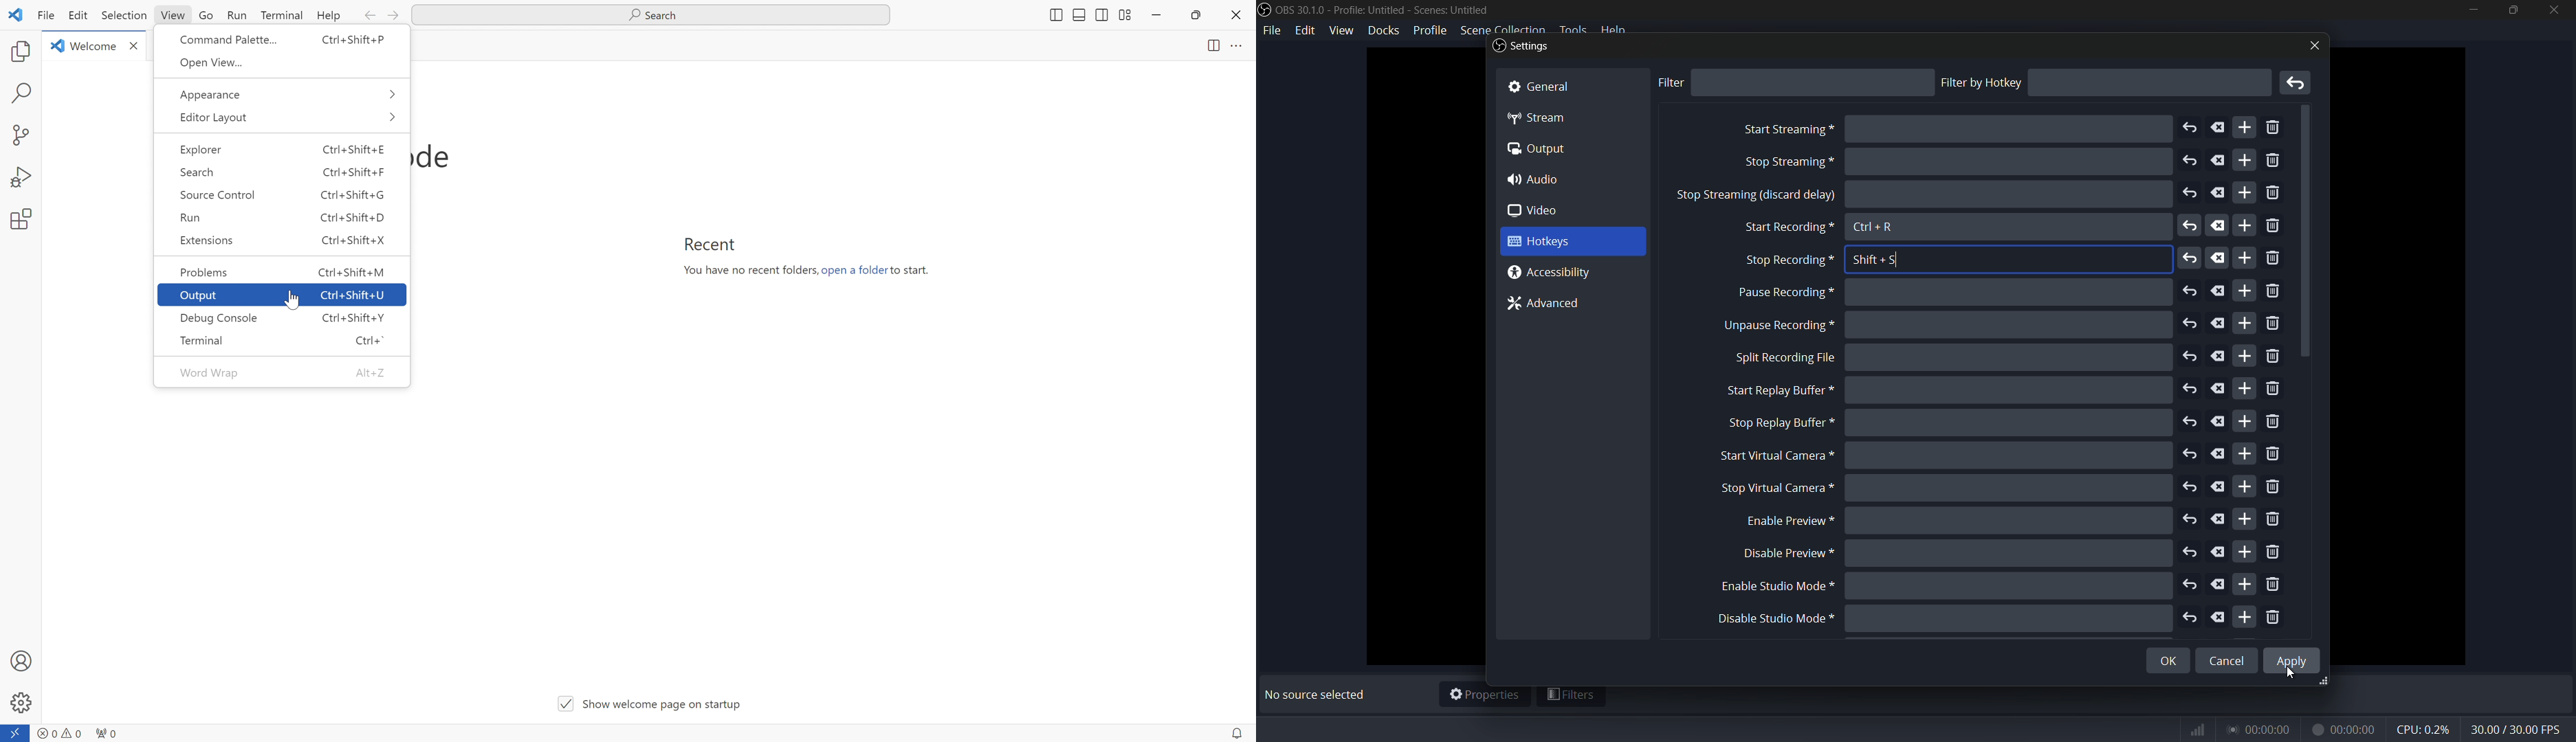 Image resolution: width=2576 pixels, height=756 pixels. What do you see at coordinates (2228, 656) in the screenshot?
I see `Cancel` at bounding box center [2228, 656].